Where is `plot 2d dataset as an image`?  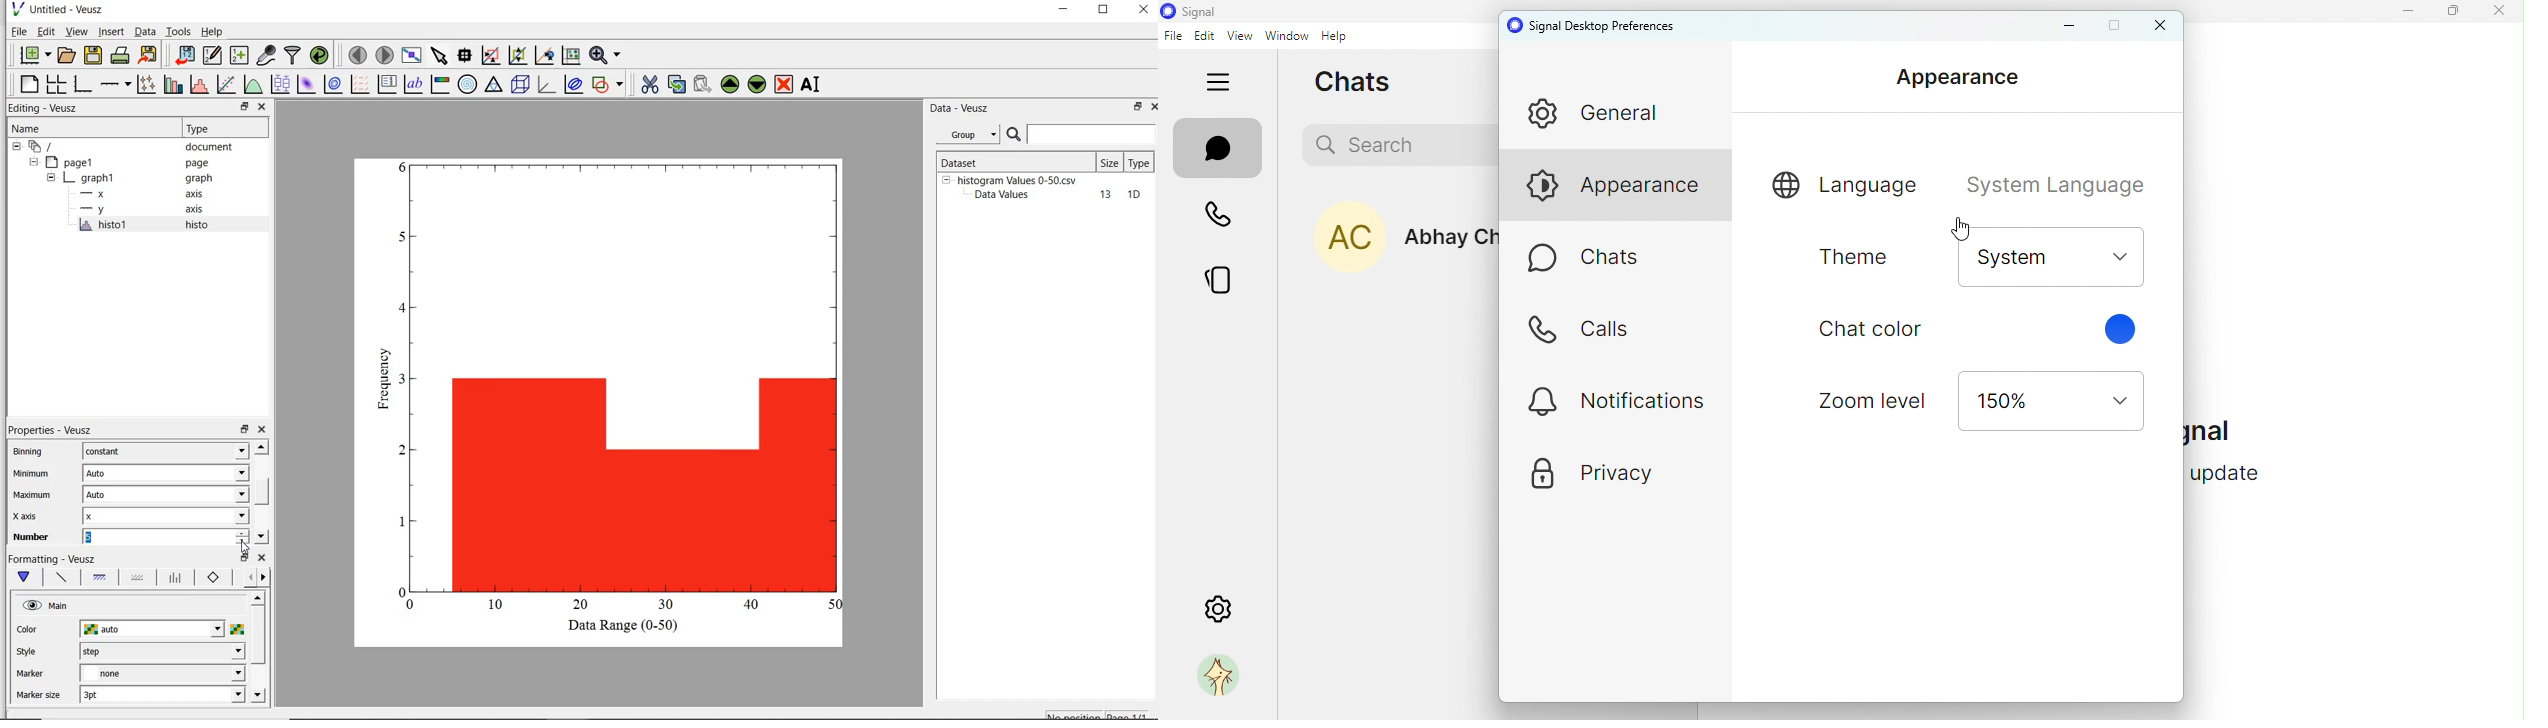 plot 2d dataset as an image is located at coordinates (306, 84).